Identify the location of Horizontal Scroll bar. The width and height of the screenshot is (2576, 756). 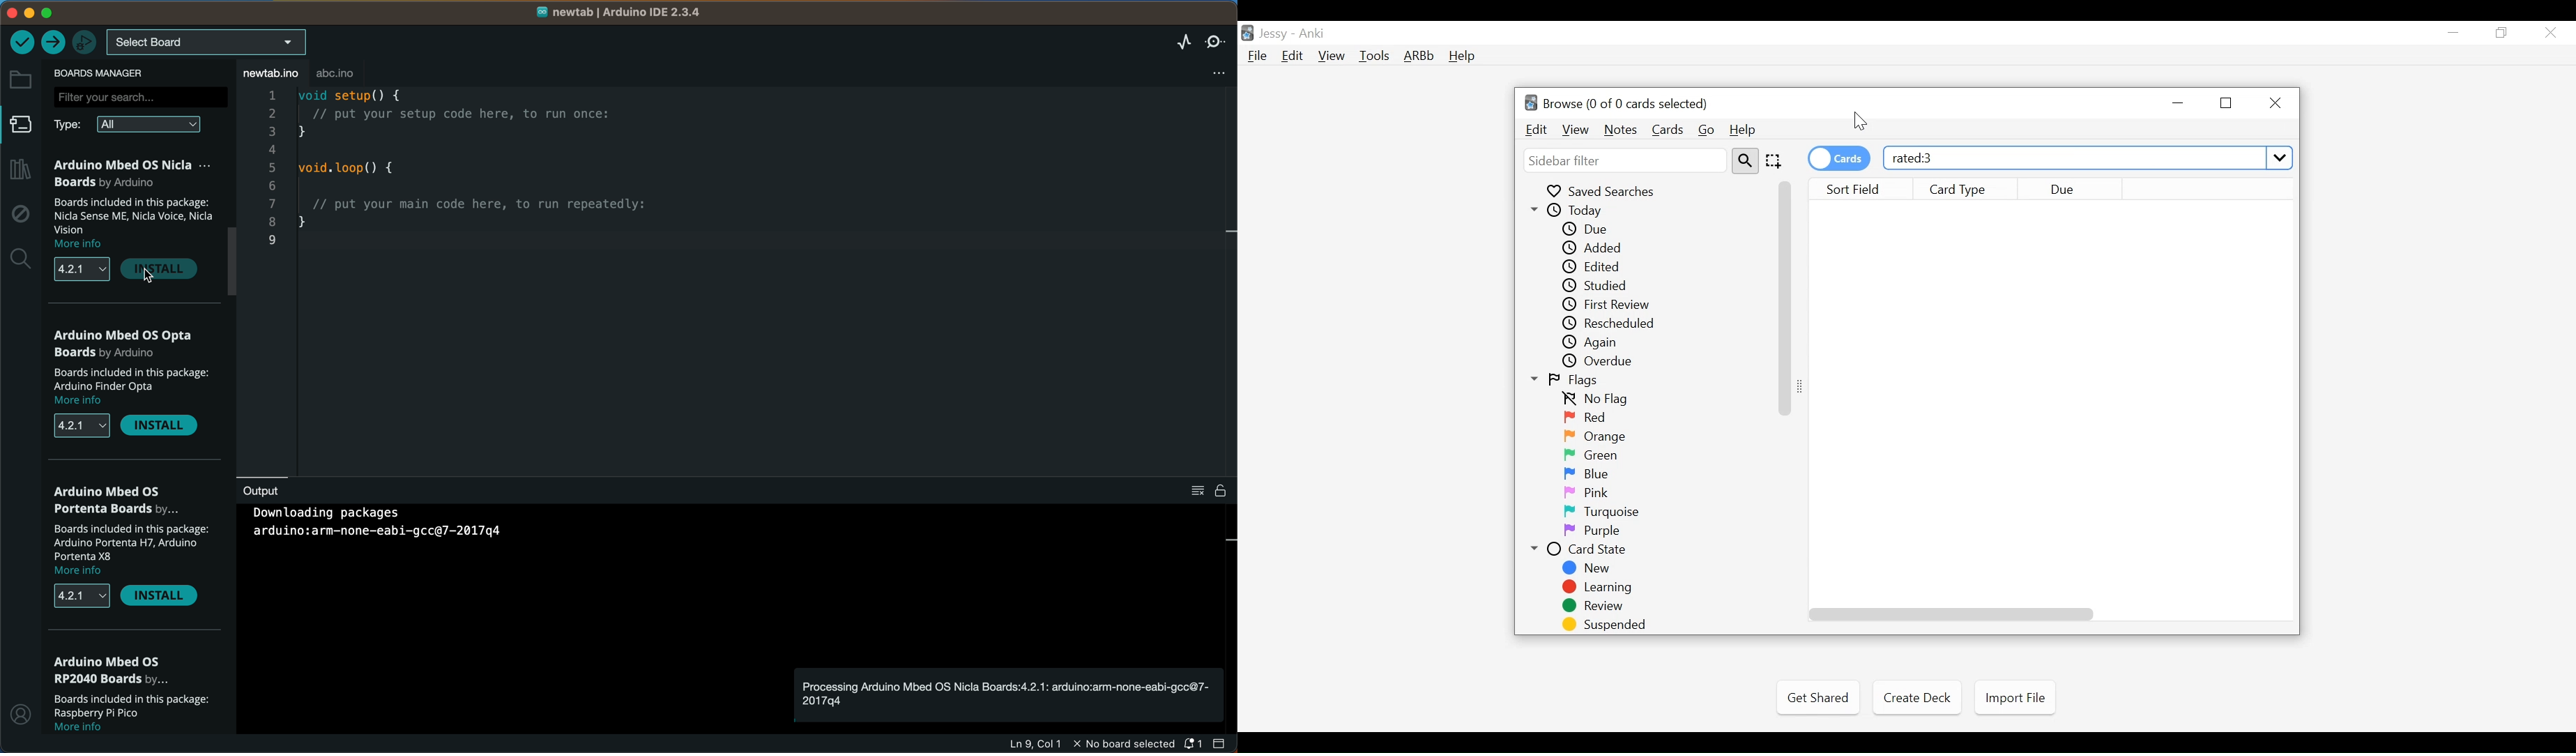
(1953, 614).